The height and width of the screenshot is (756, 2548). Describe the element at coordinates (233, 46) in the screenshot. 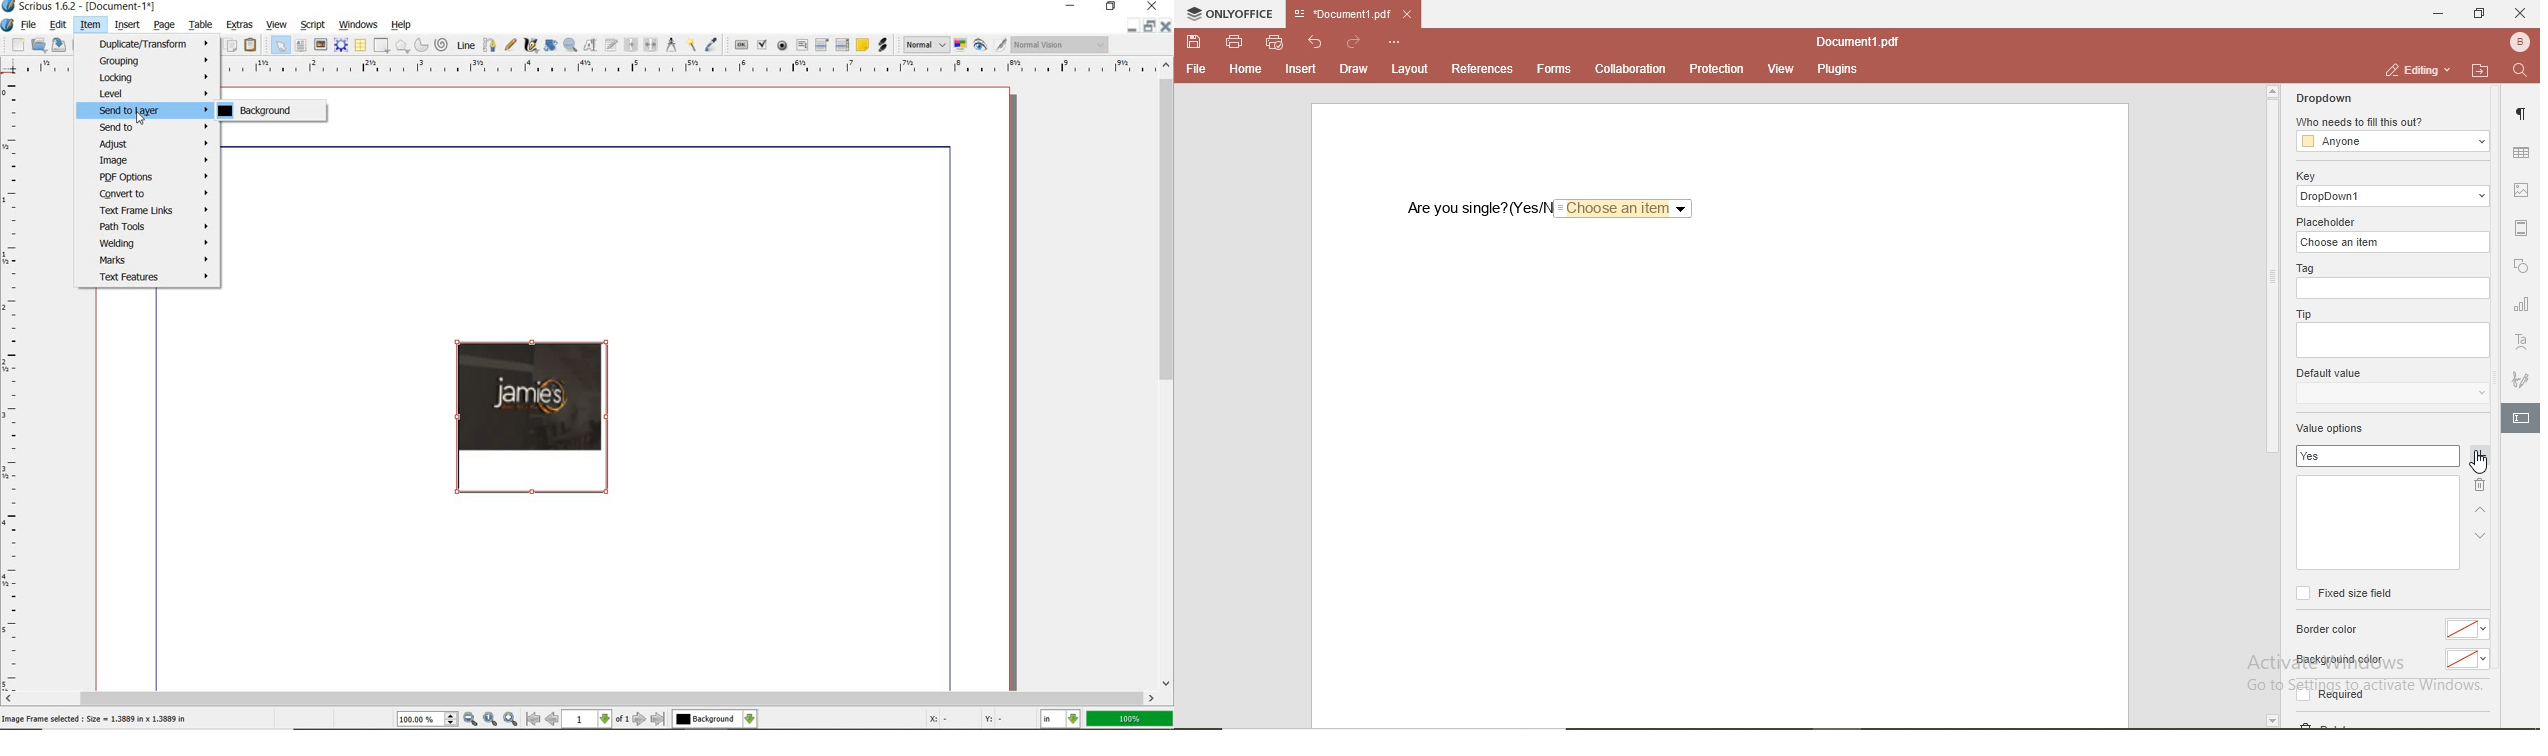

I see `copy` at that location.